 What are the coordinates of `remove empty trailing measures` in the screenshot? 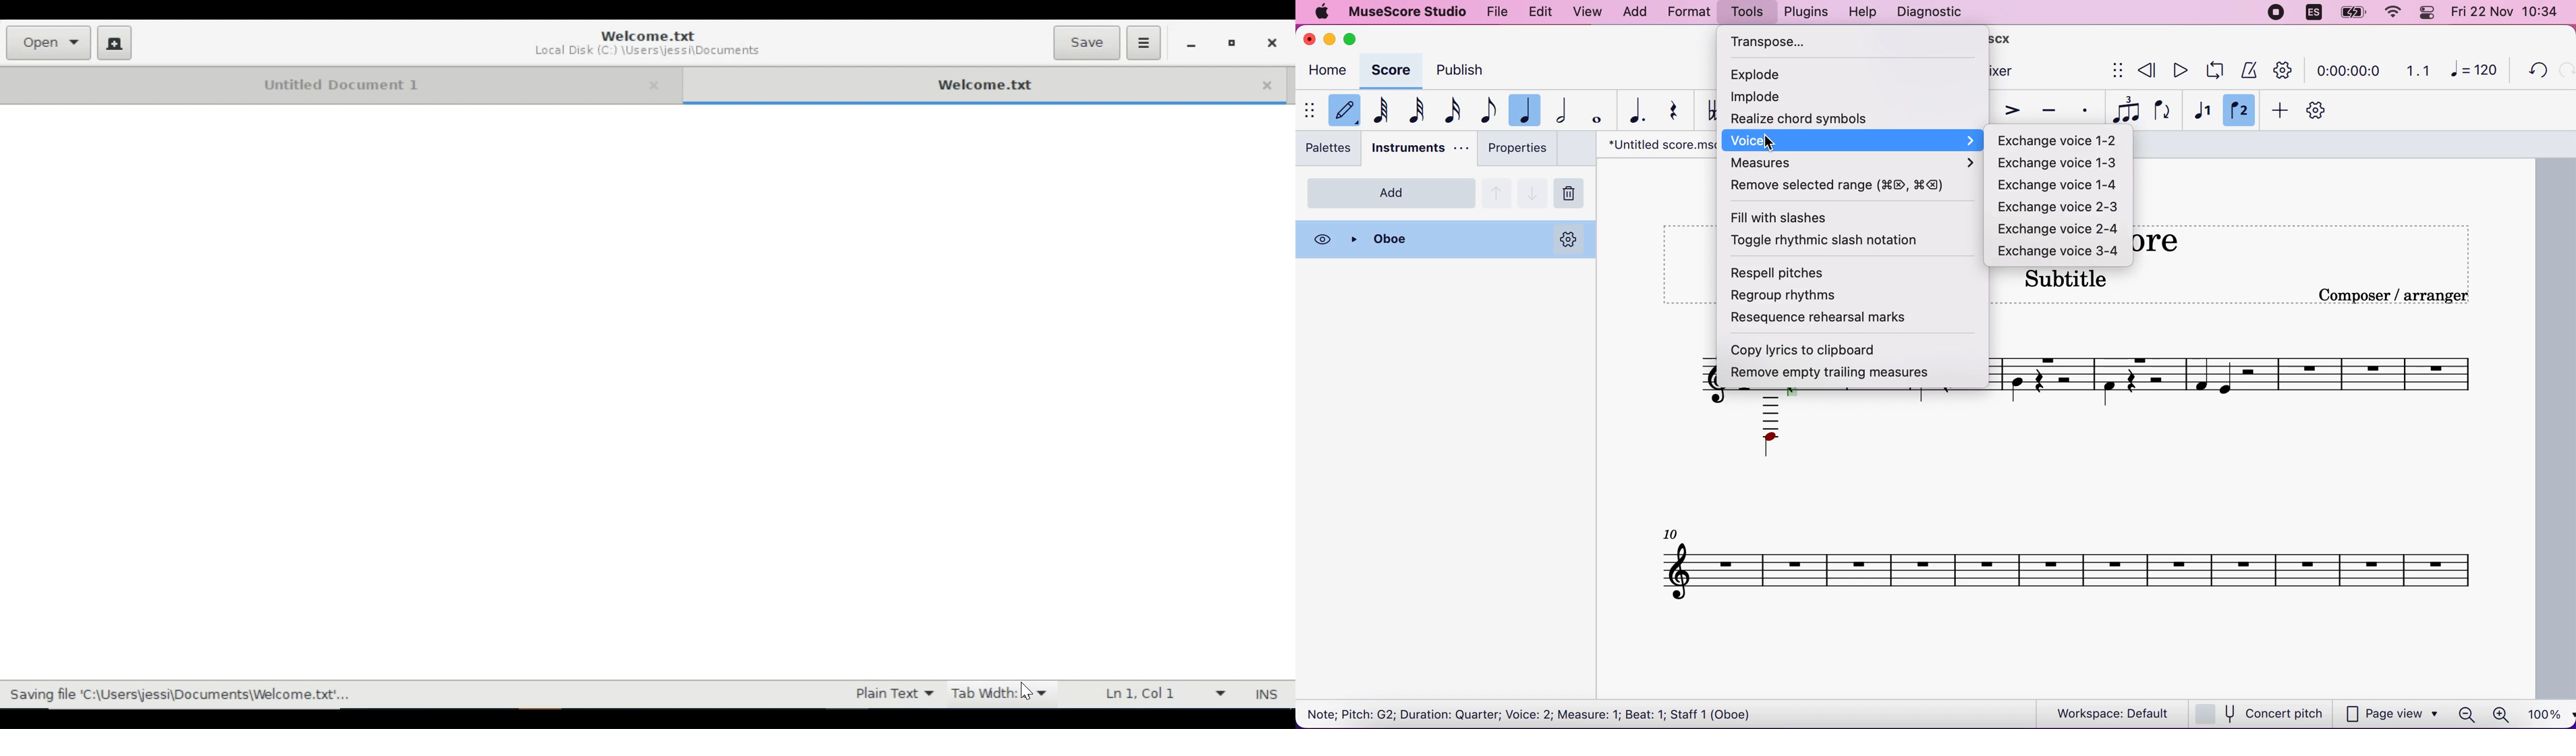 It's located at (1850, 375).